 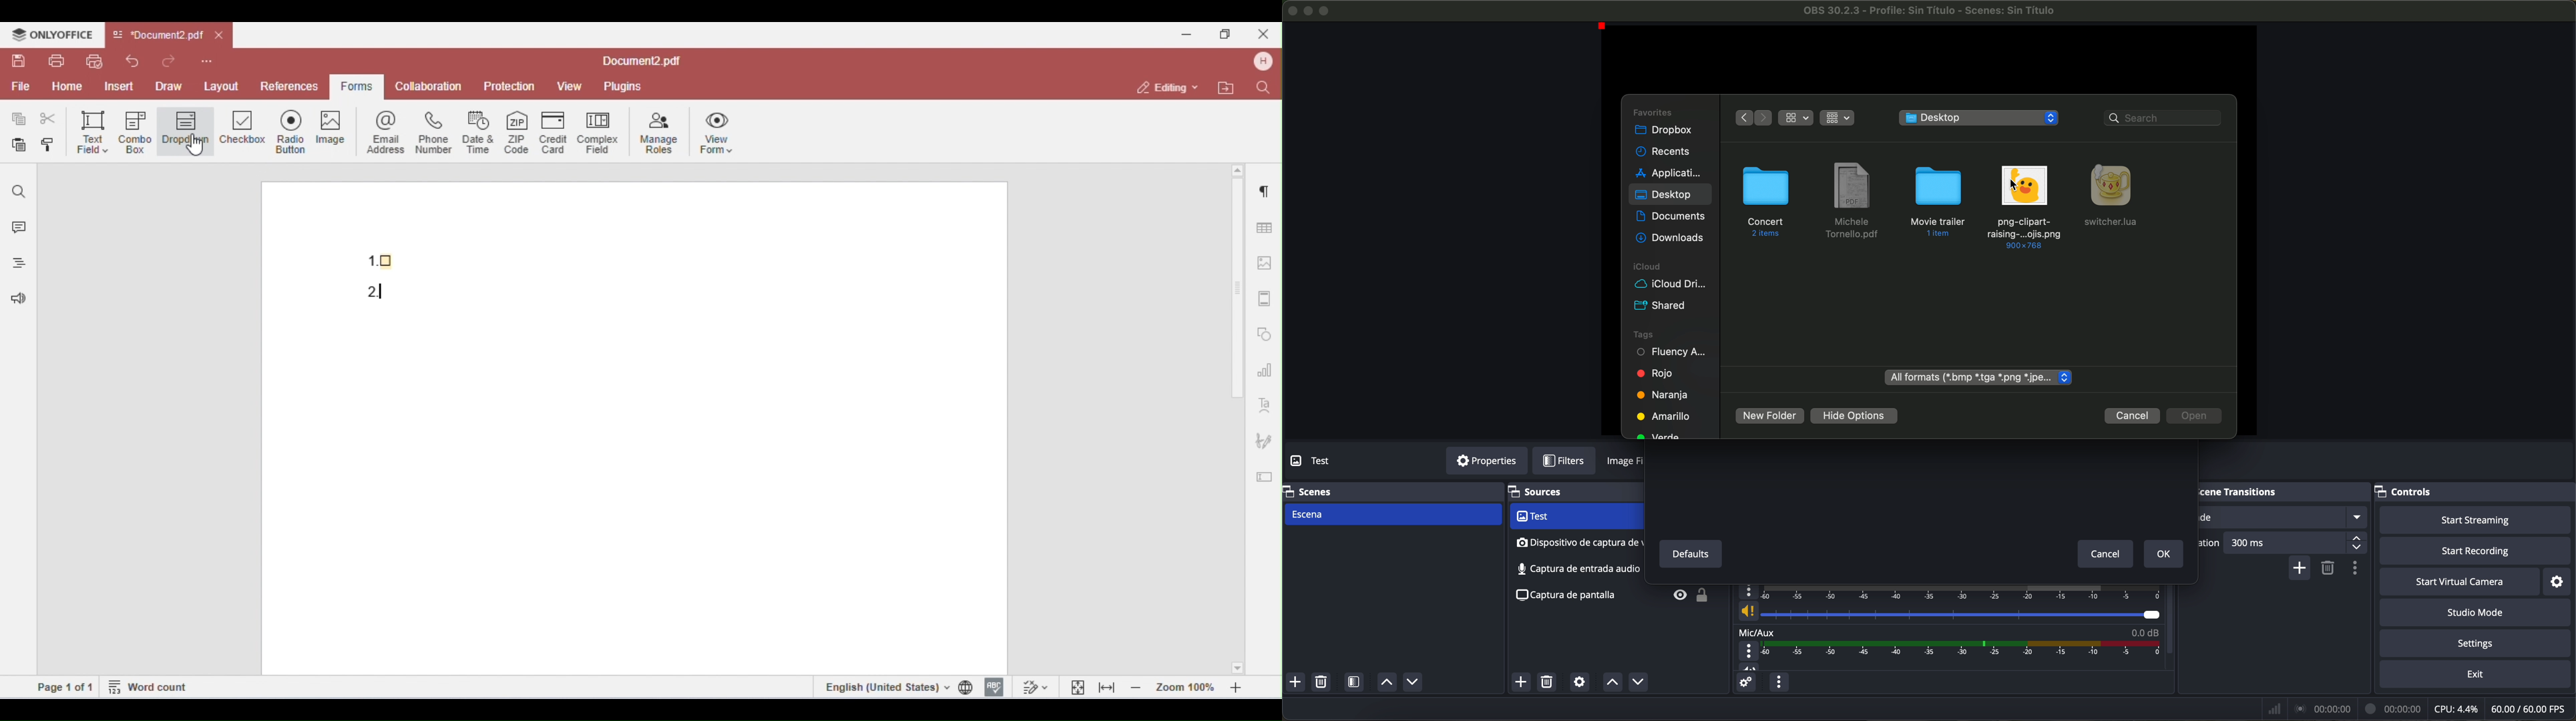 I want to click on minimize program, so click(x=1309, y=10).